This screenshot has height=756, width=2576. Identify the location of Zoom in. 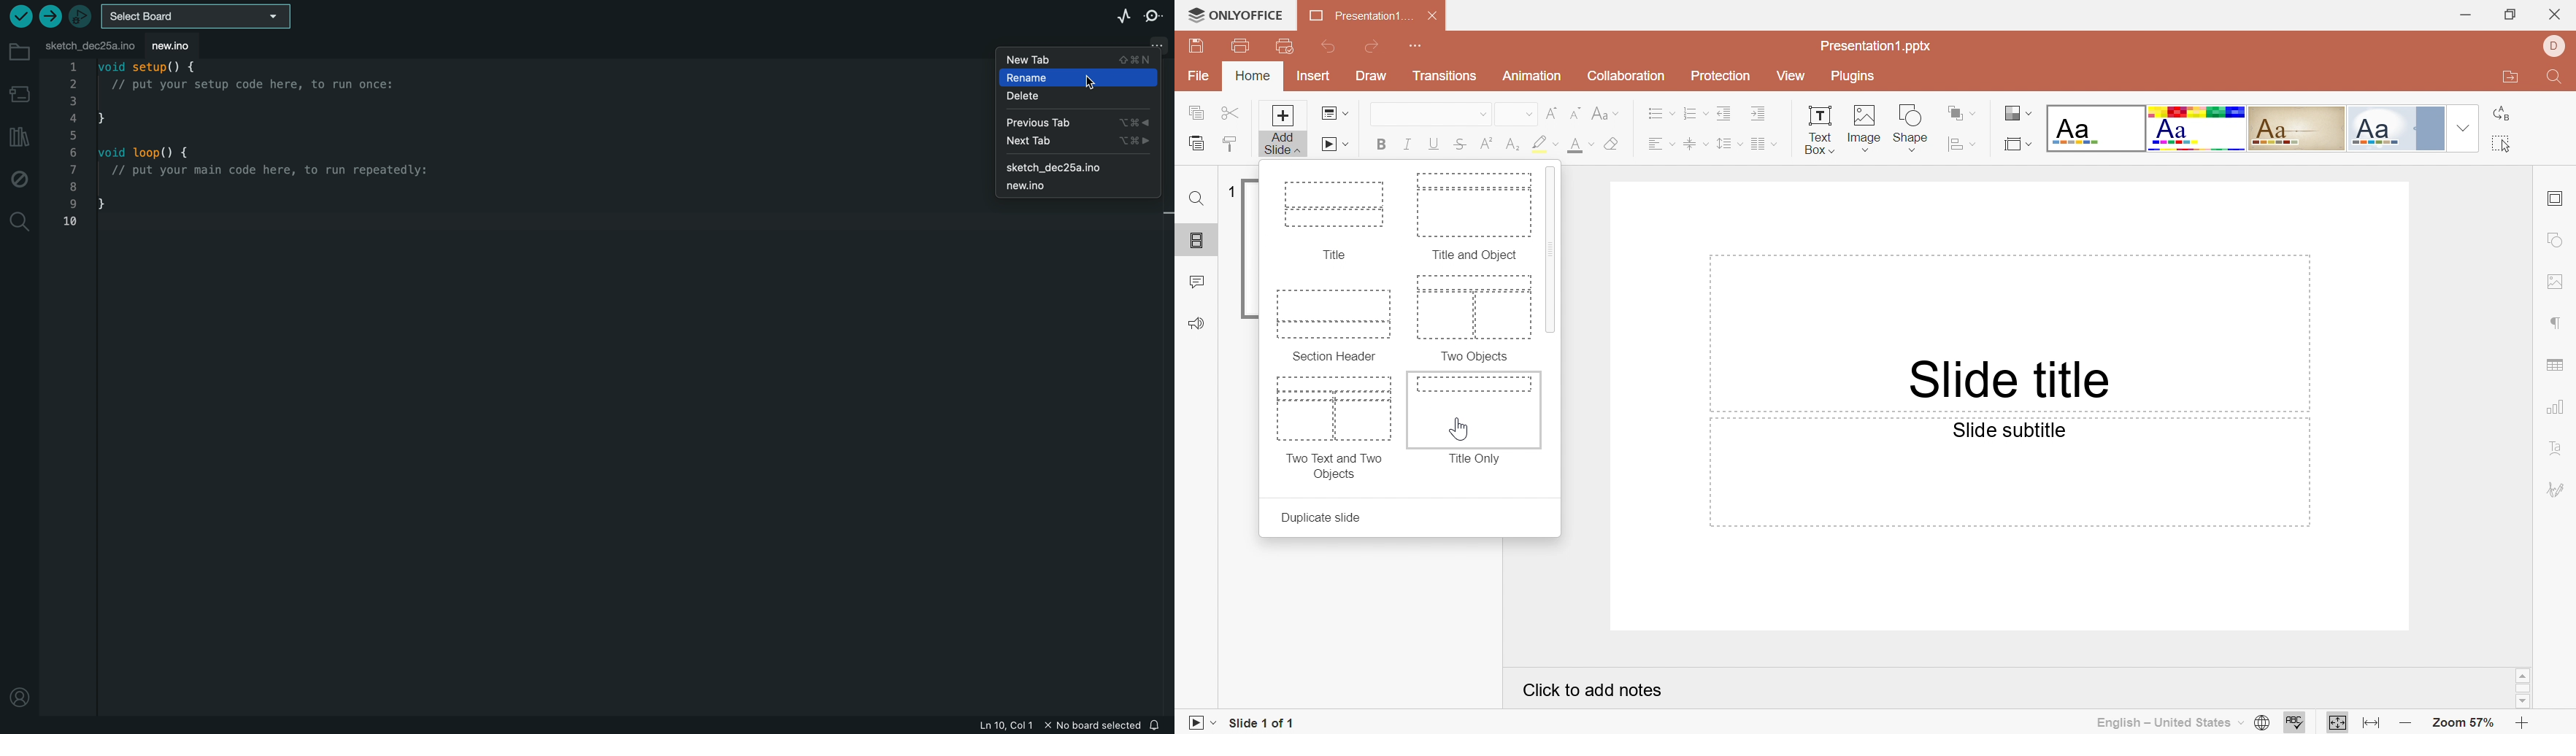
(2518, 724).